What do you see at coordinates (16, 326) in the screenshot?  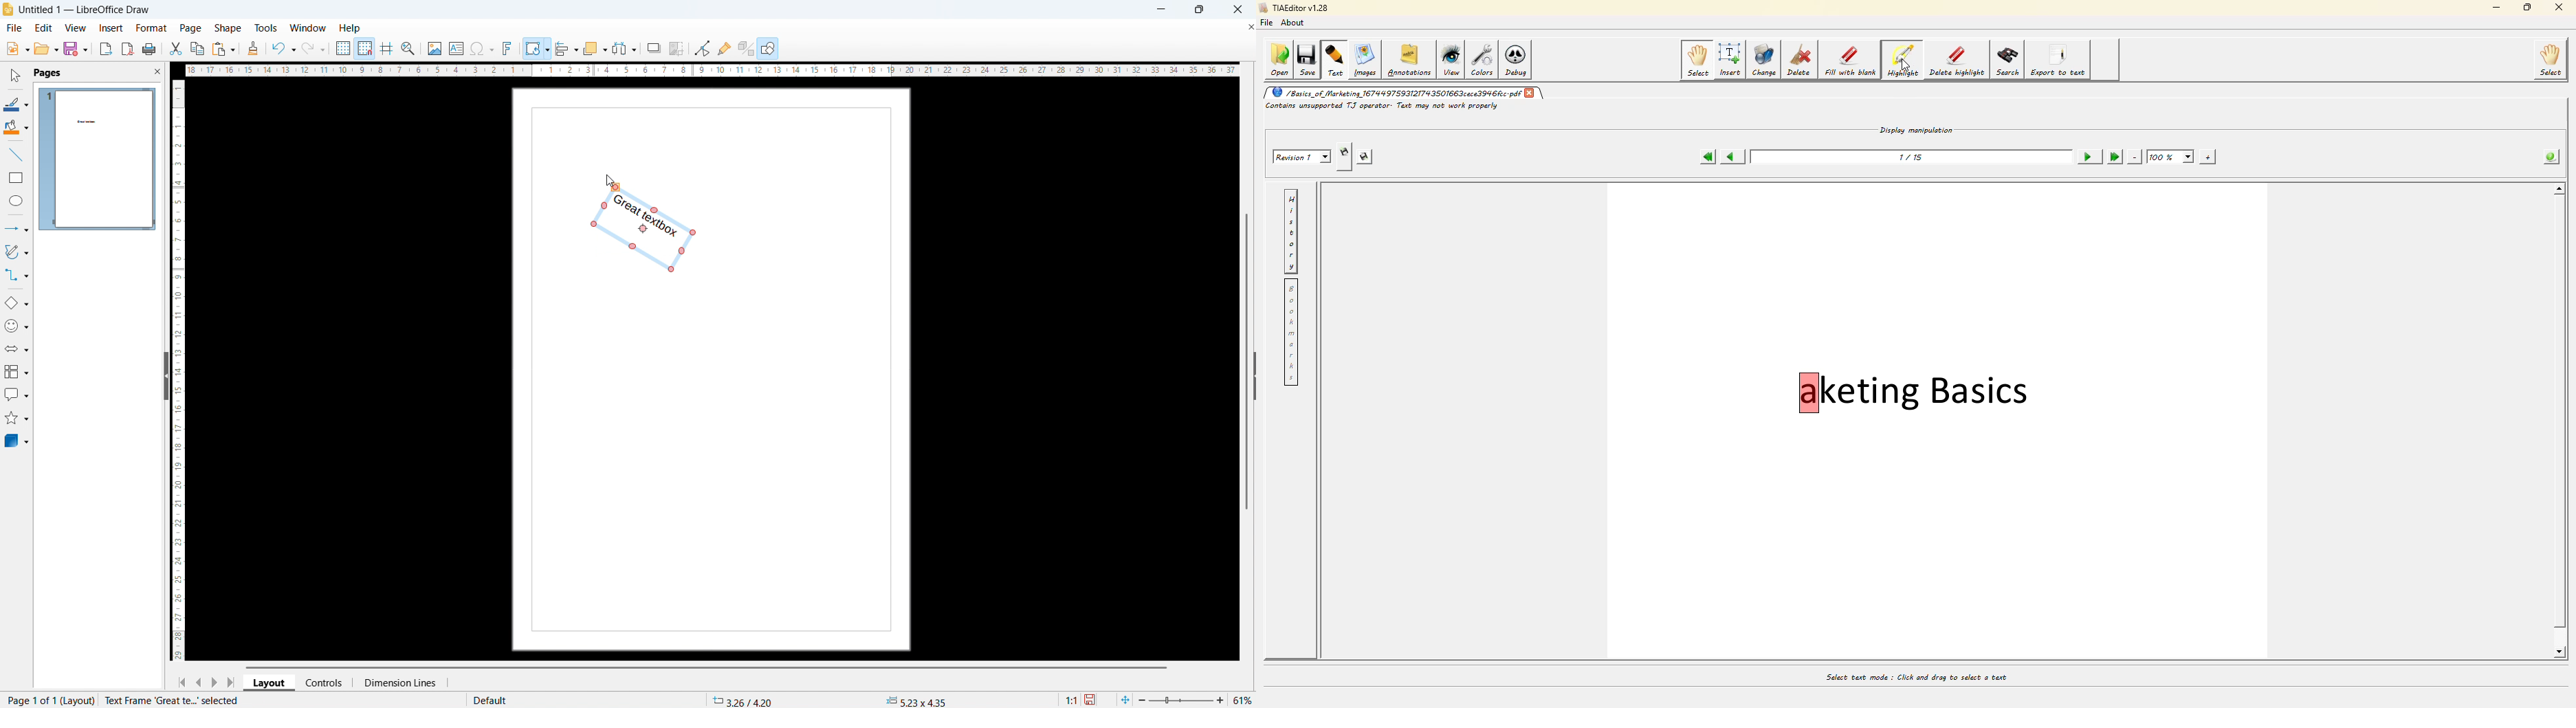 I see `symbol shapes` at bounding box center [16, 326].